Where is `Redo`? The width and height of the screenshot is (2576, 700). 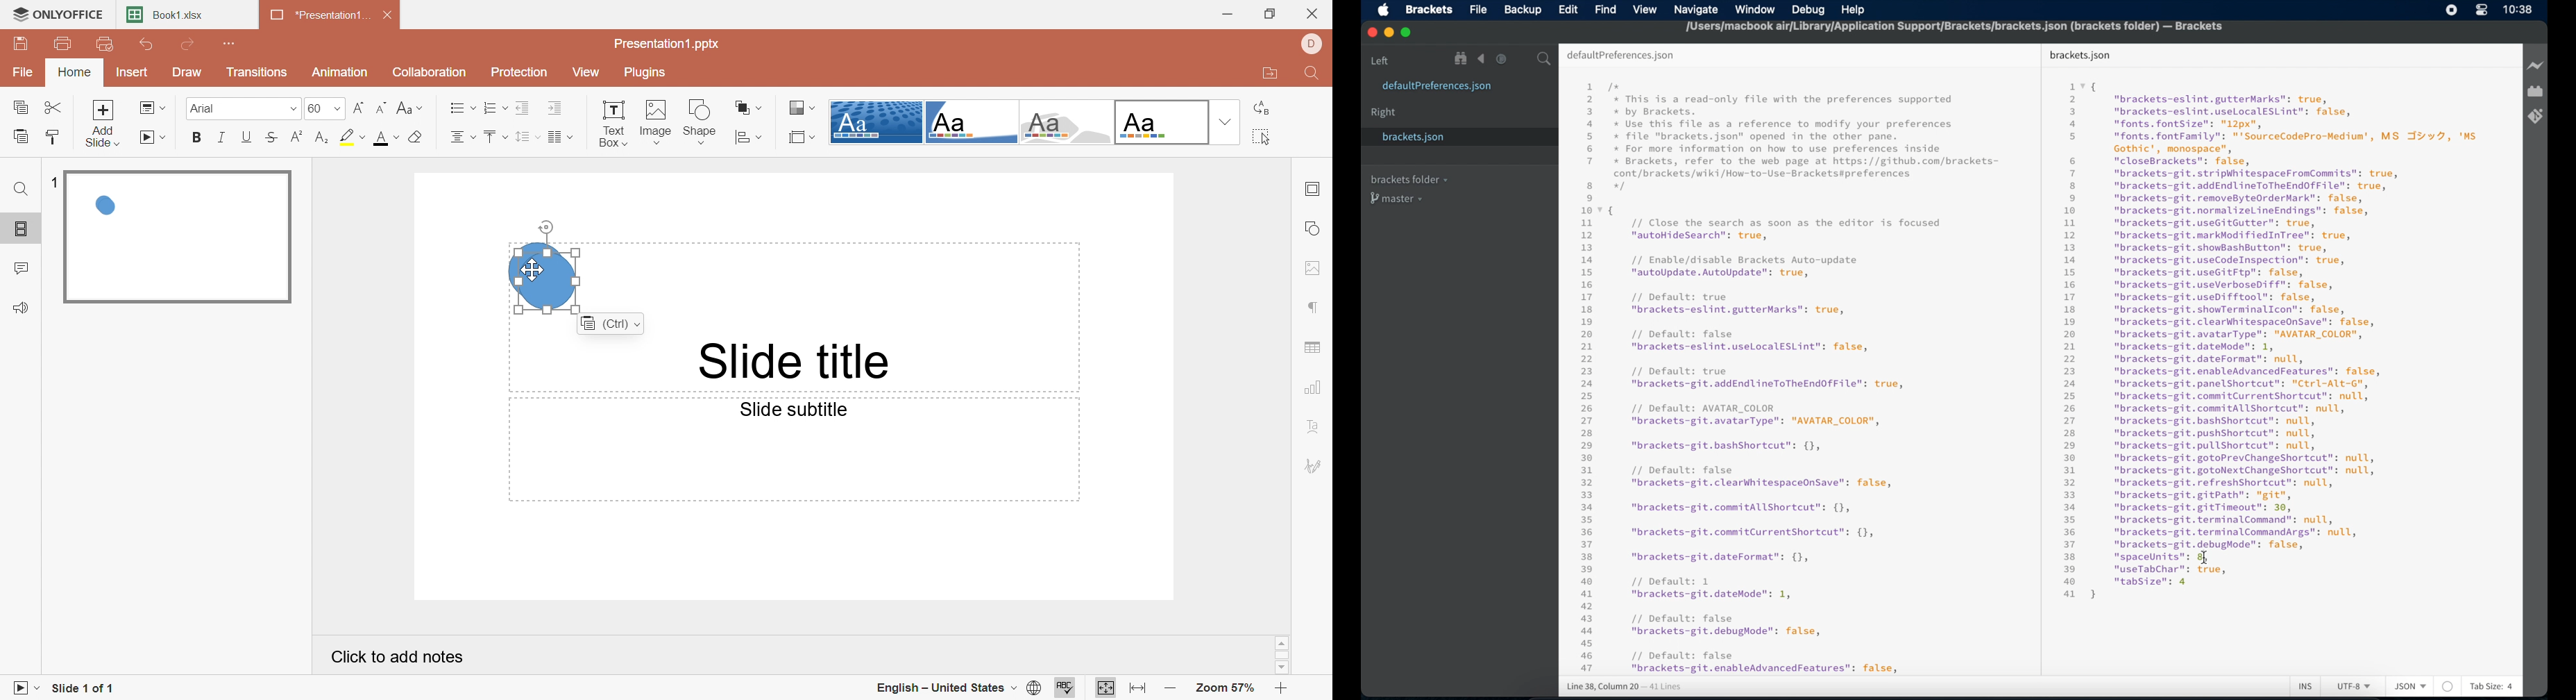
Redo is located at coordinates (189, 44).